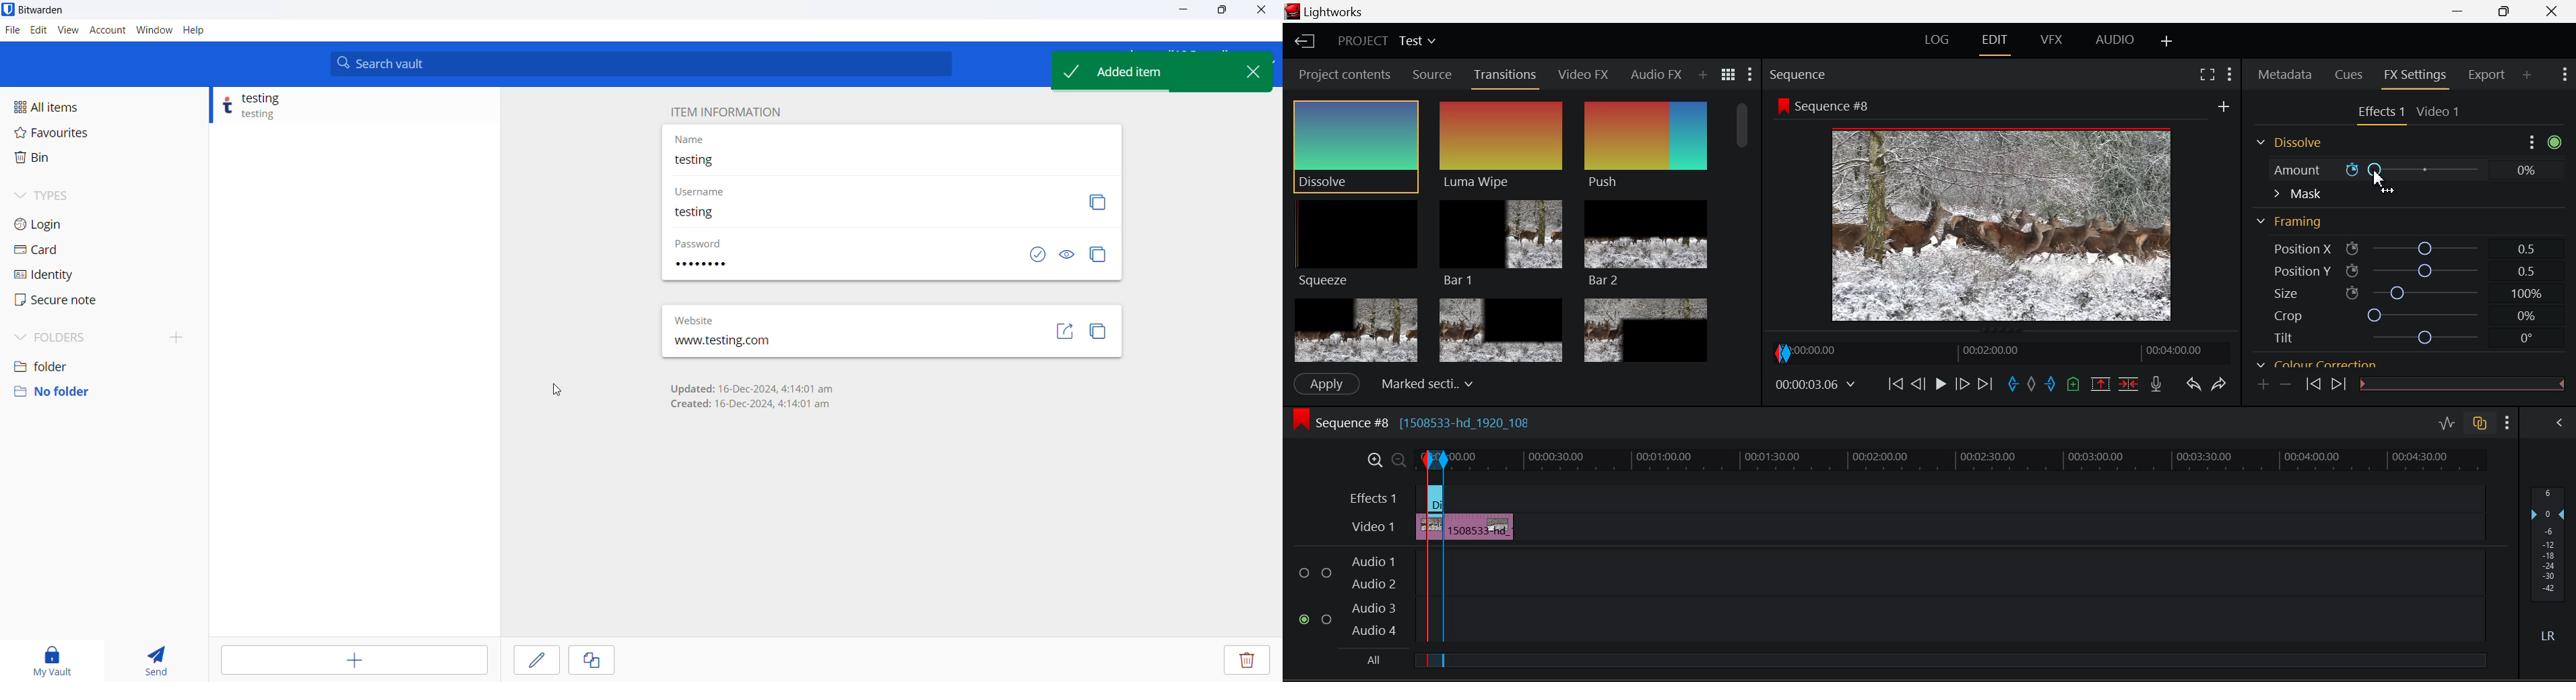 This screenshot has height=700, width=2576. I want to click on Transitions Panel Open, so click(1506, 78).